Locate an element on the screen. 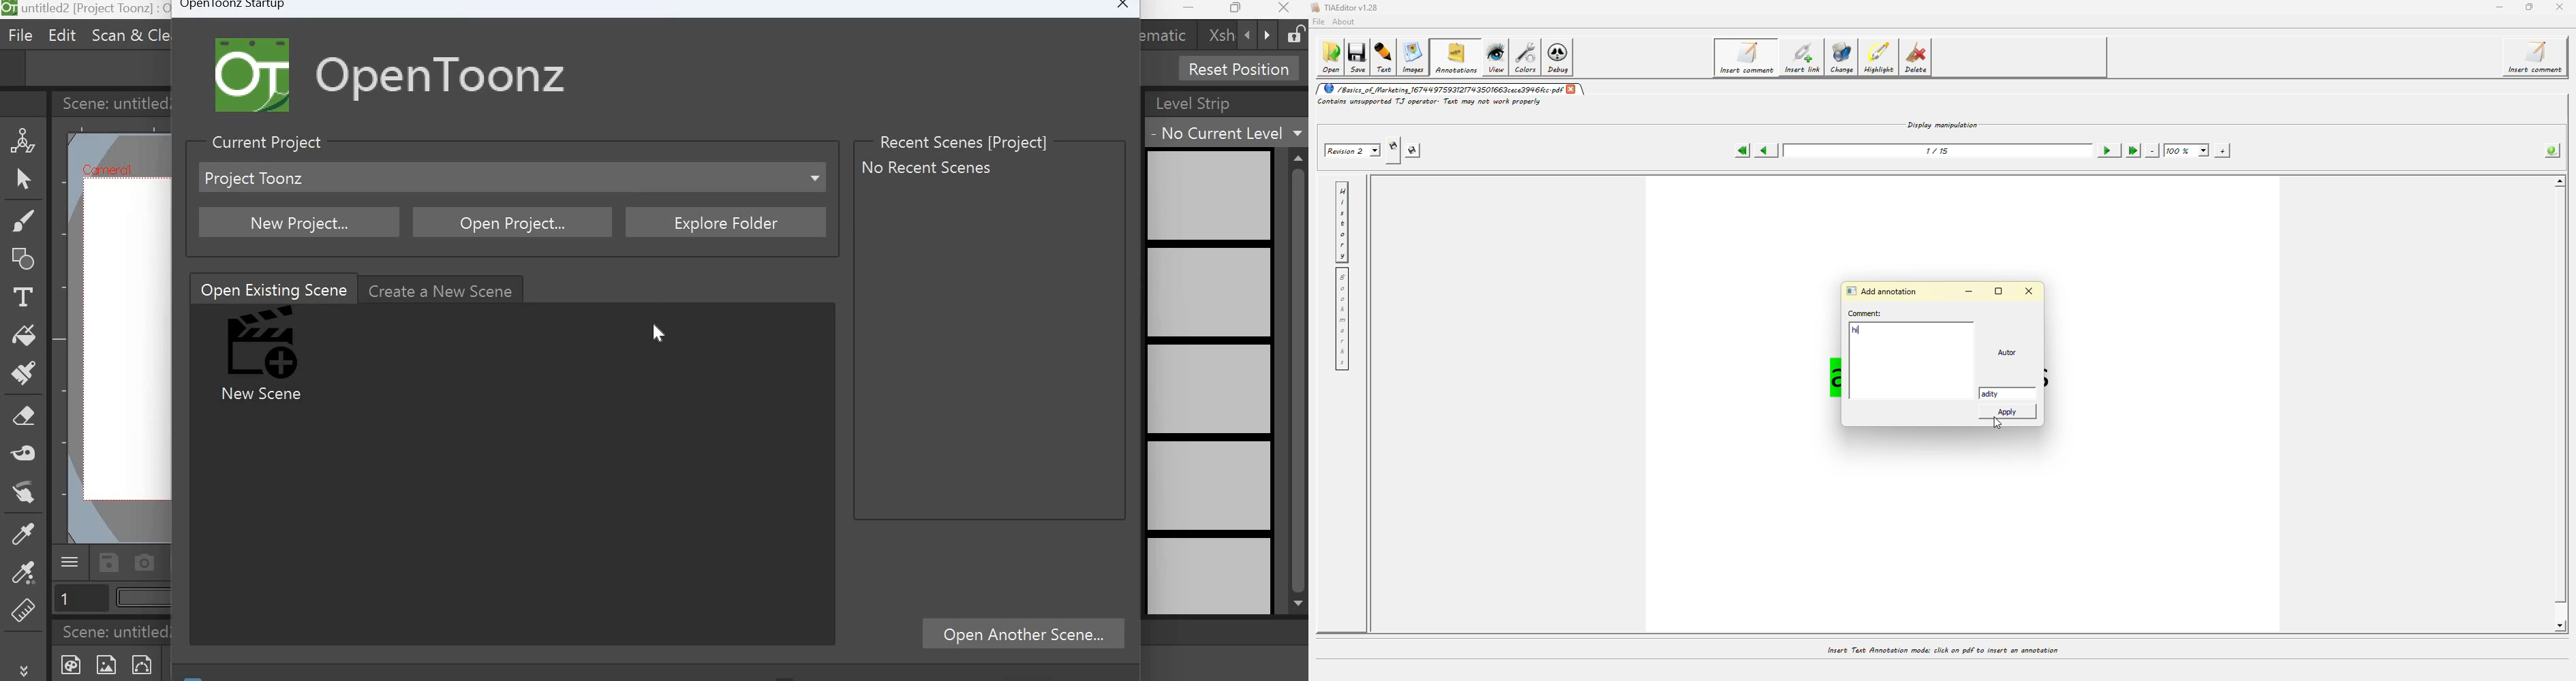 This screenshot has height=700, width=2576. New Vector level is located at coordinates (149, 663).